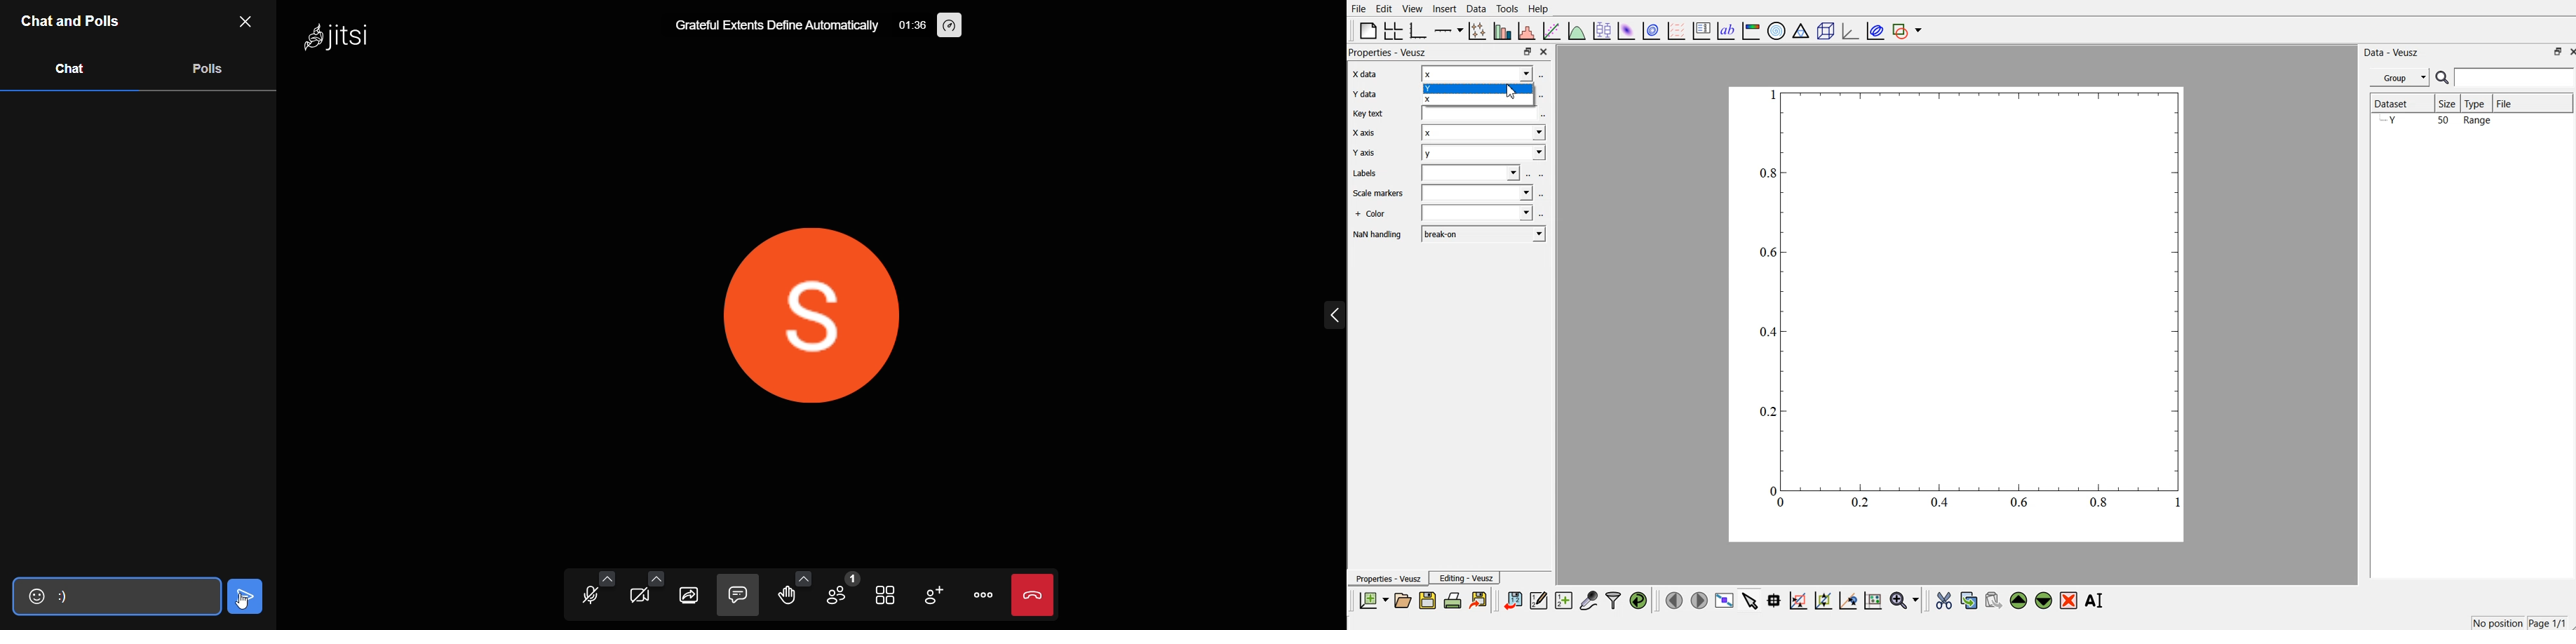  Describe the element at coordinates (2451, 104) in the screenshot. I see `Size` at that location.